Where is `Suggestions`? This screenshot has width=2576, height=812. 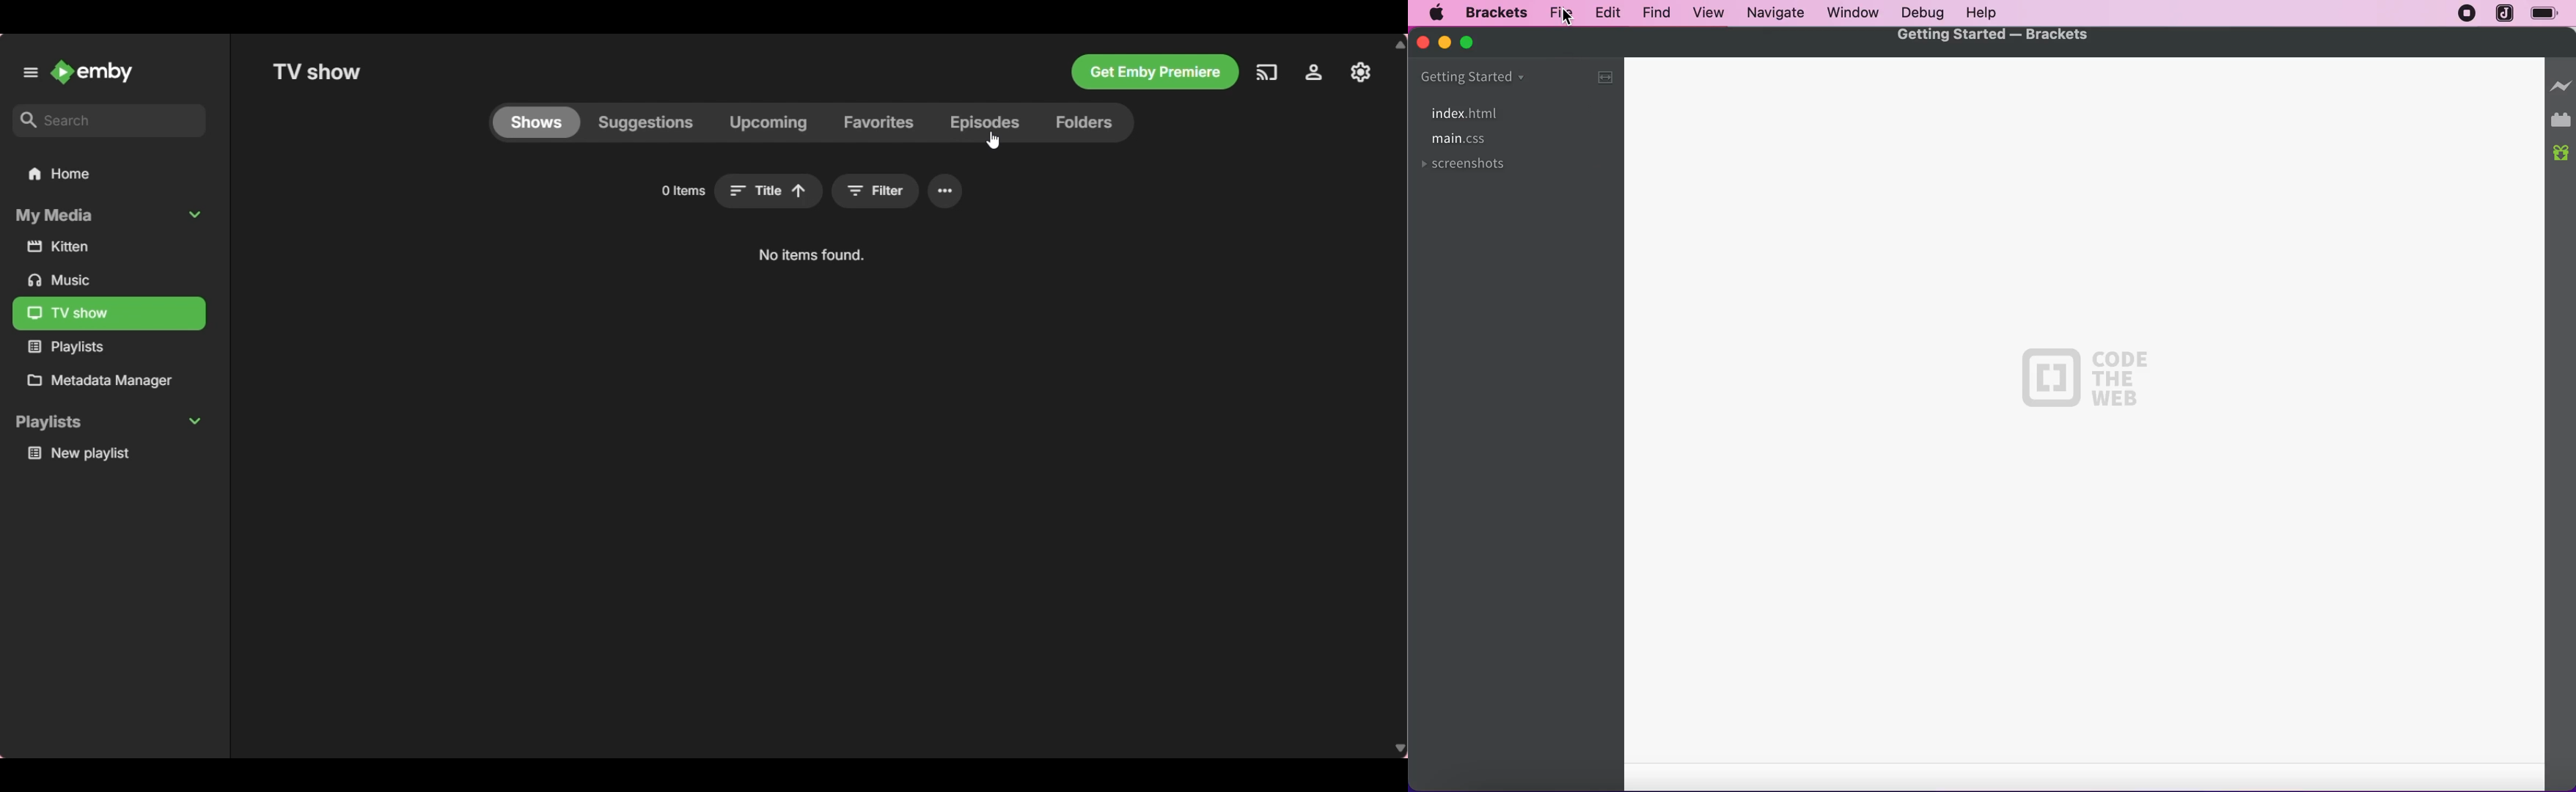
Suggestions is located at coordinates (644, 122).